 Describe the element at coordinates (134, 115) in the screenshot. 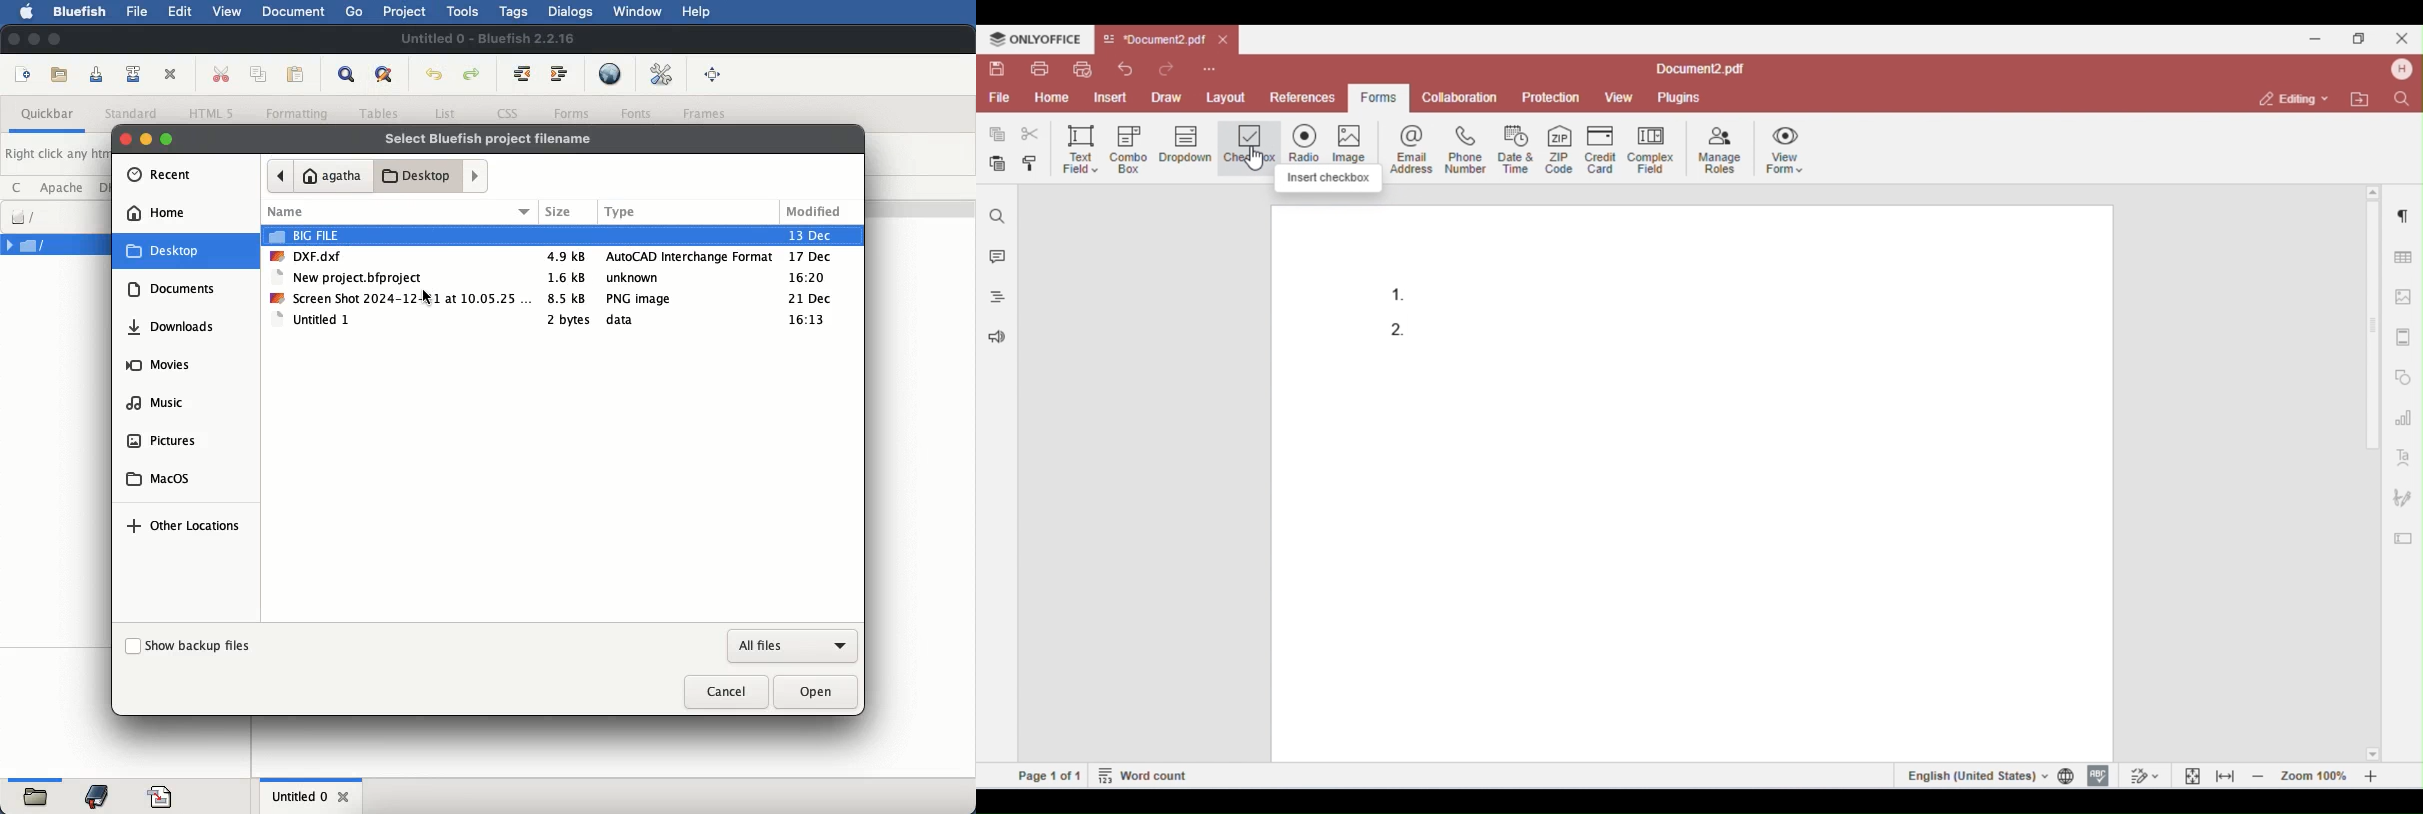

I see `standard ` at that location.